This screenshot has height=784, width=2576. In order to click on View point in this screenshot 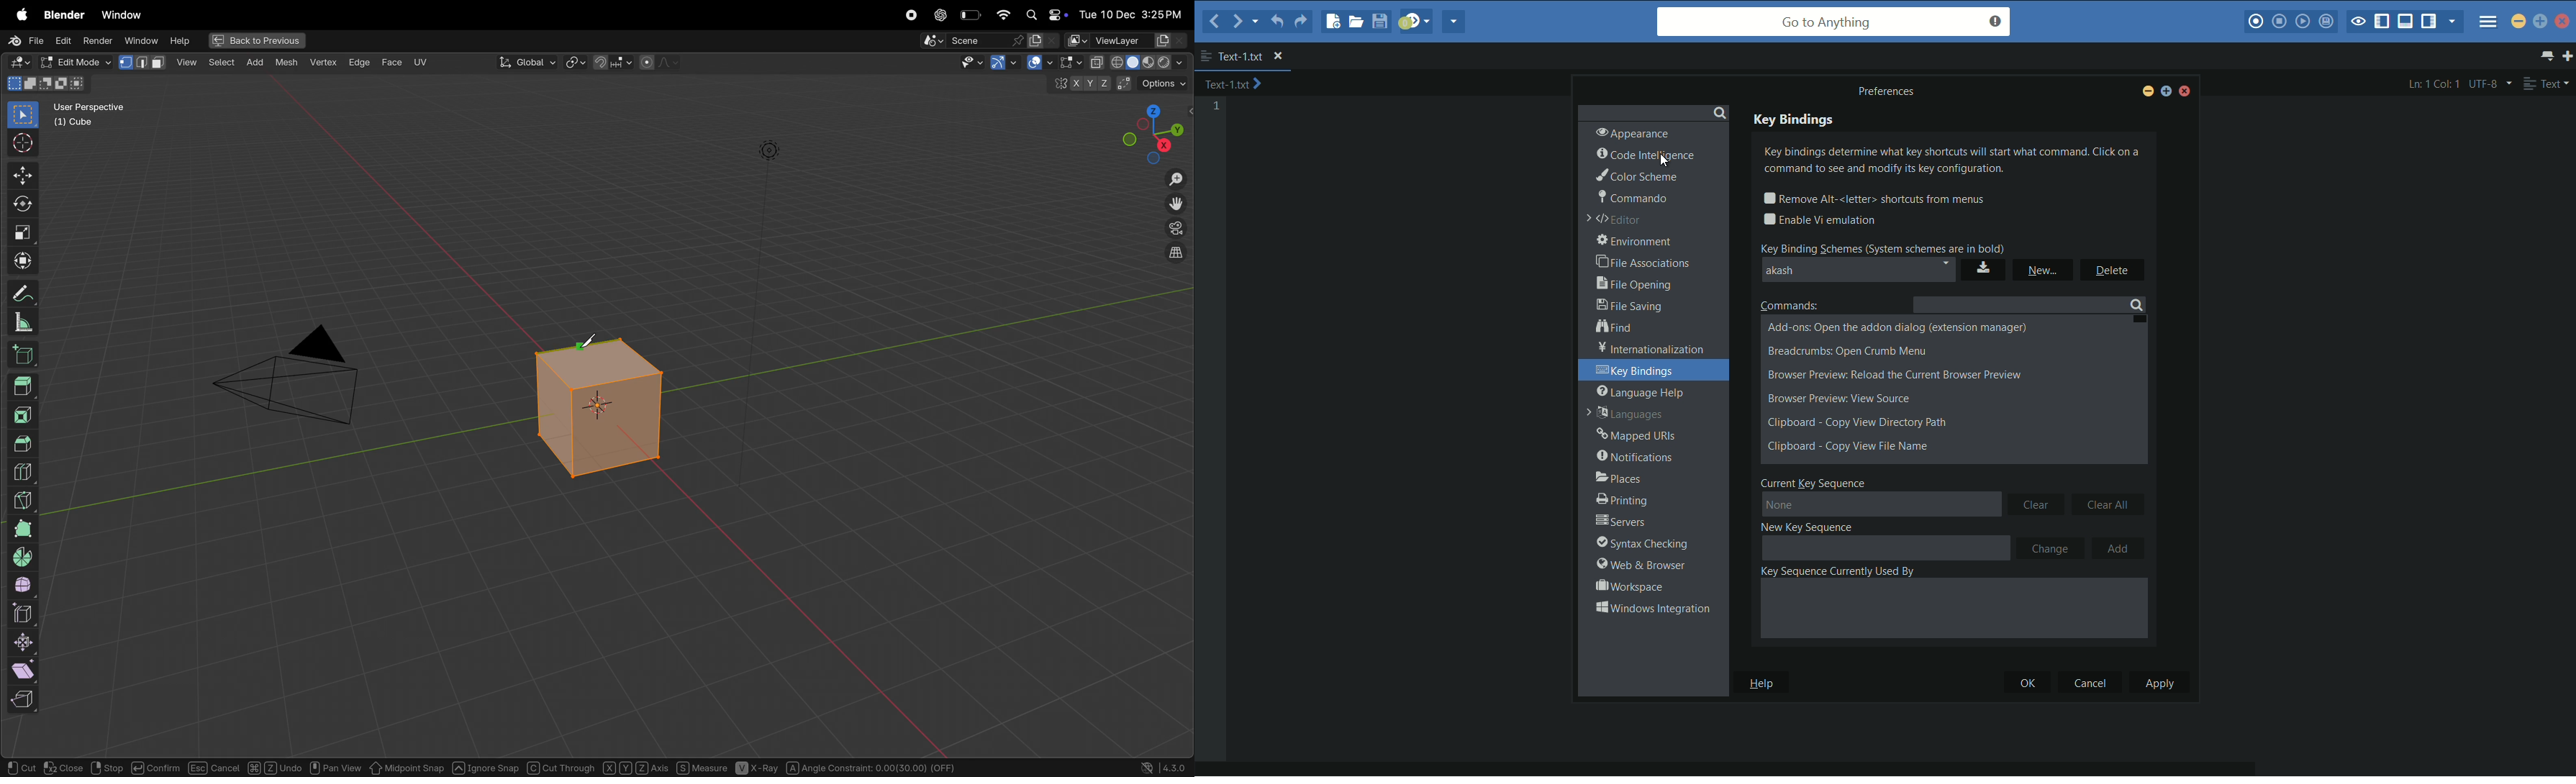, I will do `click(1155, 132)`.